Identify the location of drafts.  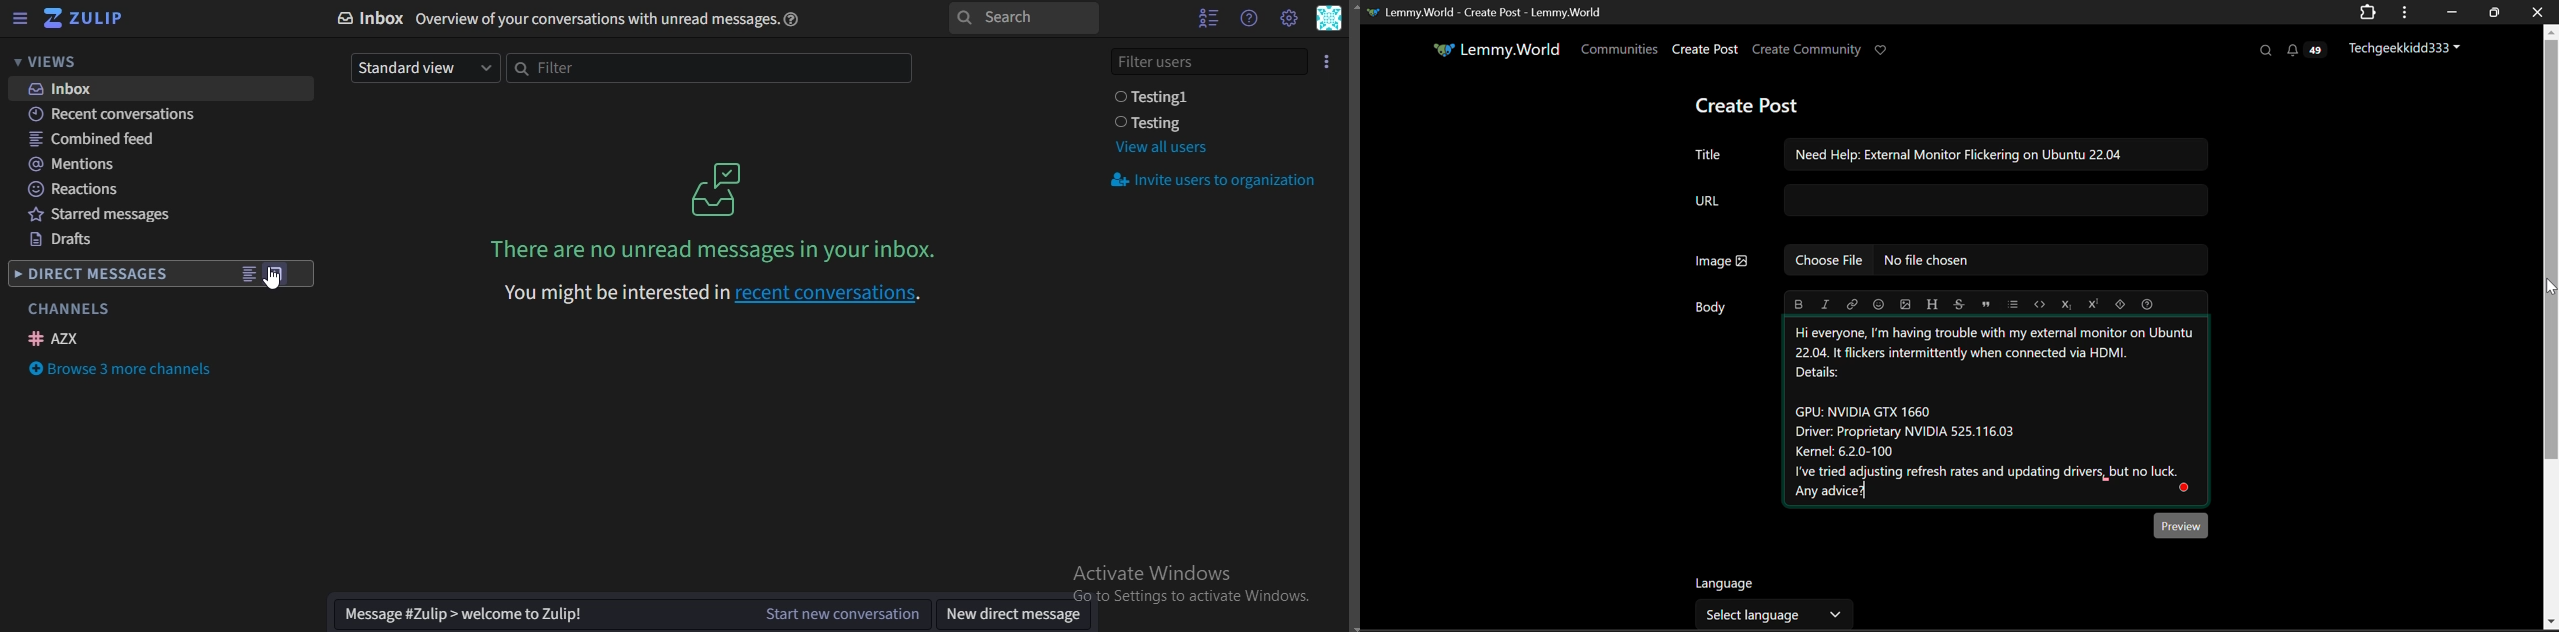
(63, 242).